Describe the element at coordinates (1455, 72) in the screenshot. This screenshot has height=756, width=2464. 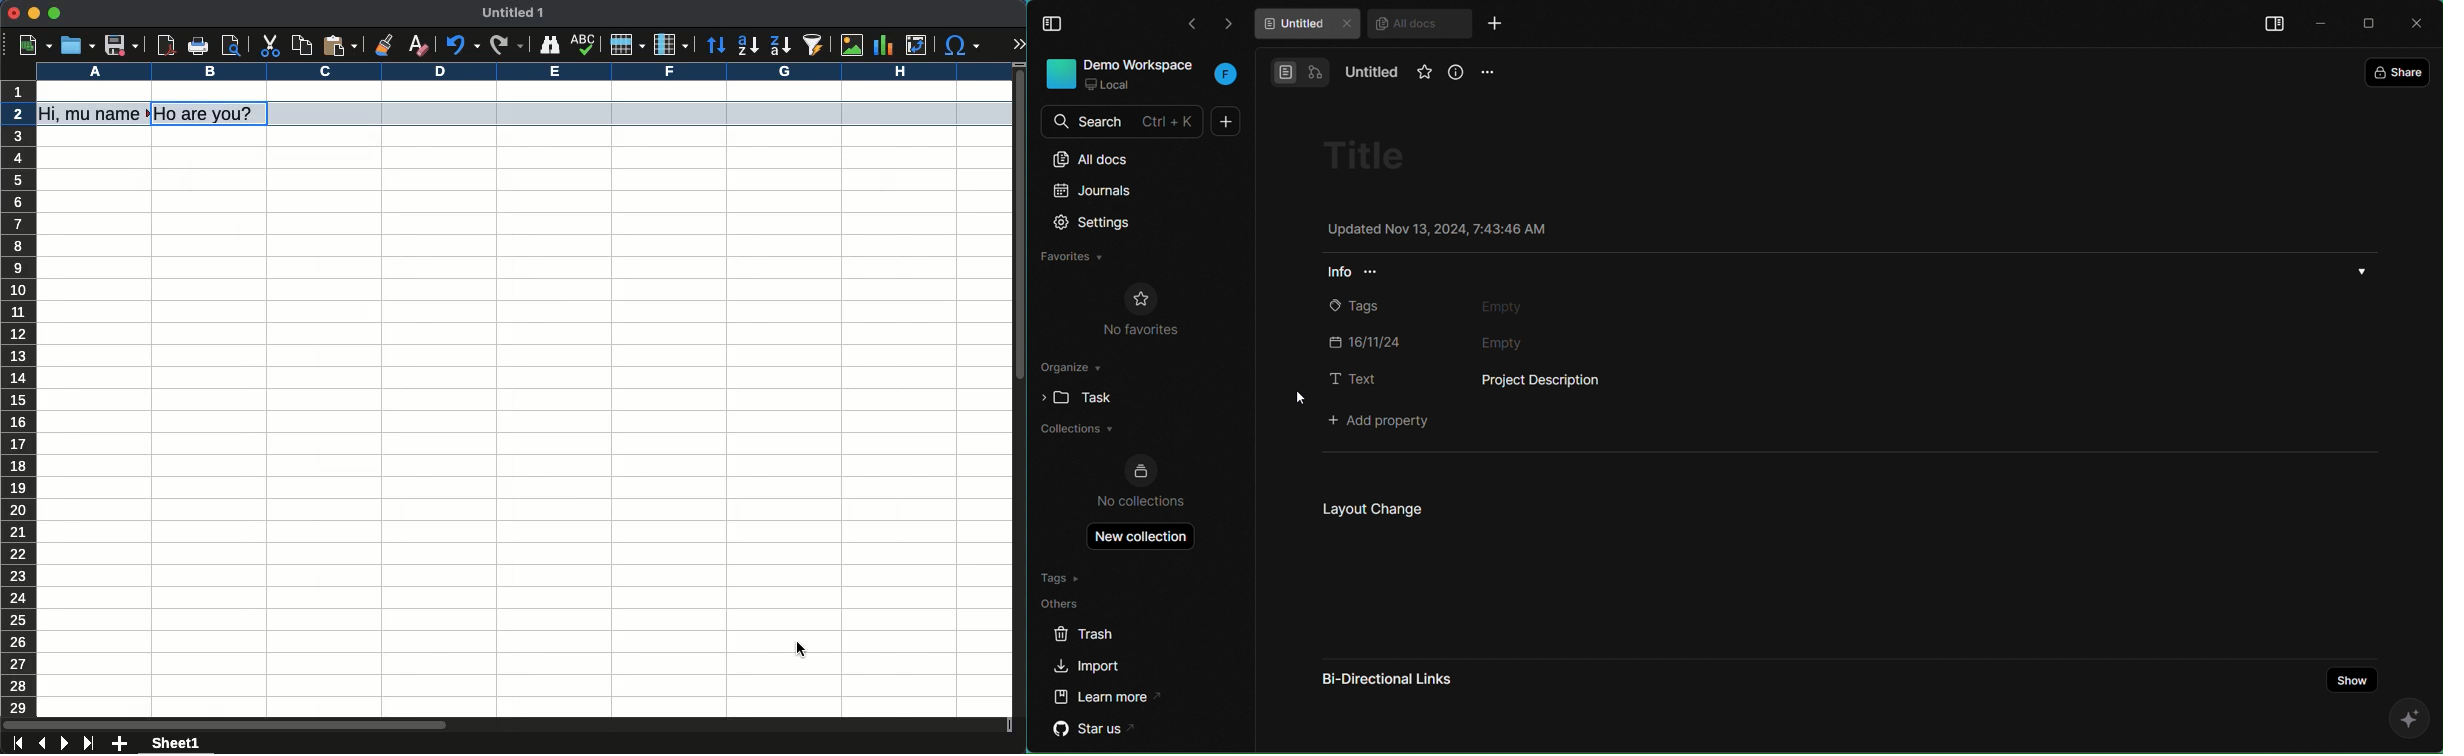
I see `info` at that location.